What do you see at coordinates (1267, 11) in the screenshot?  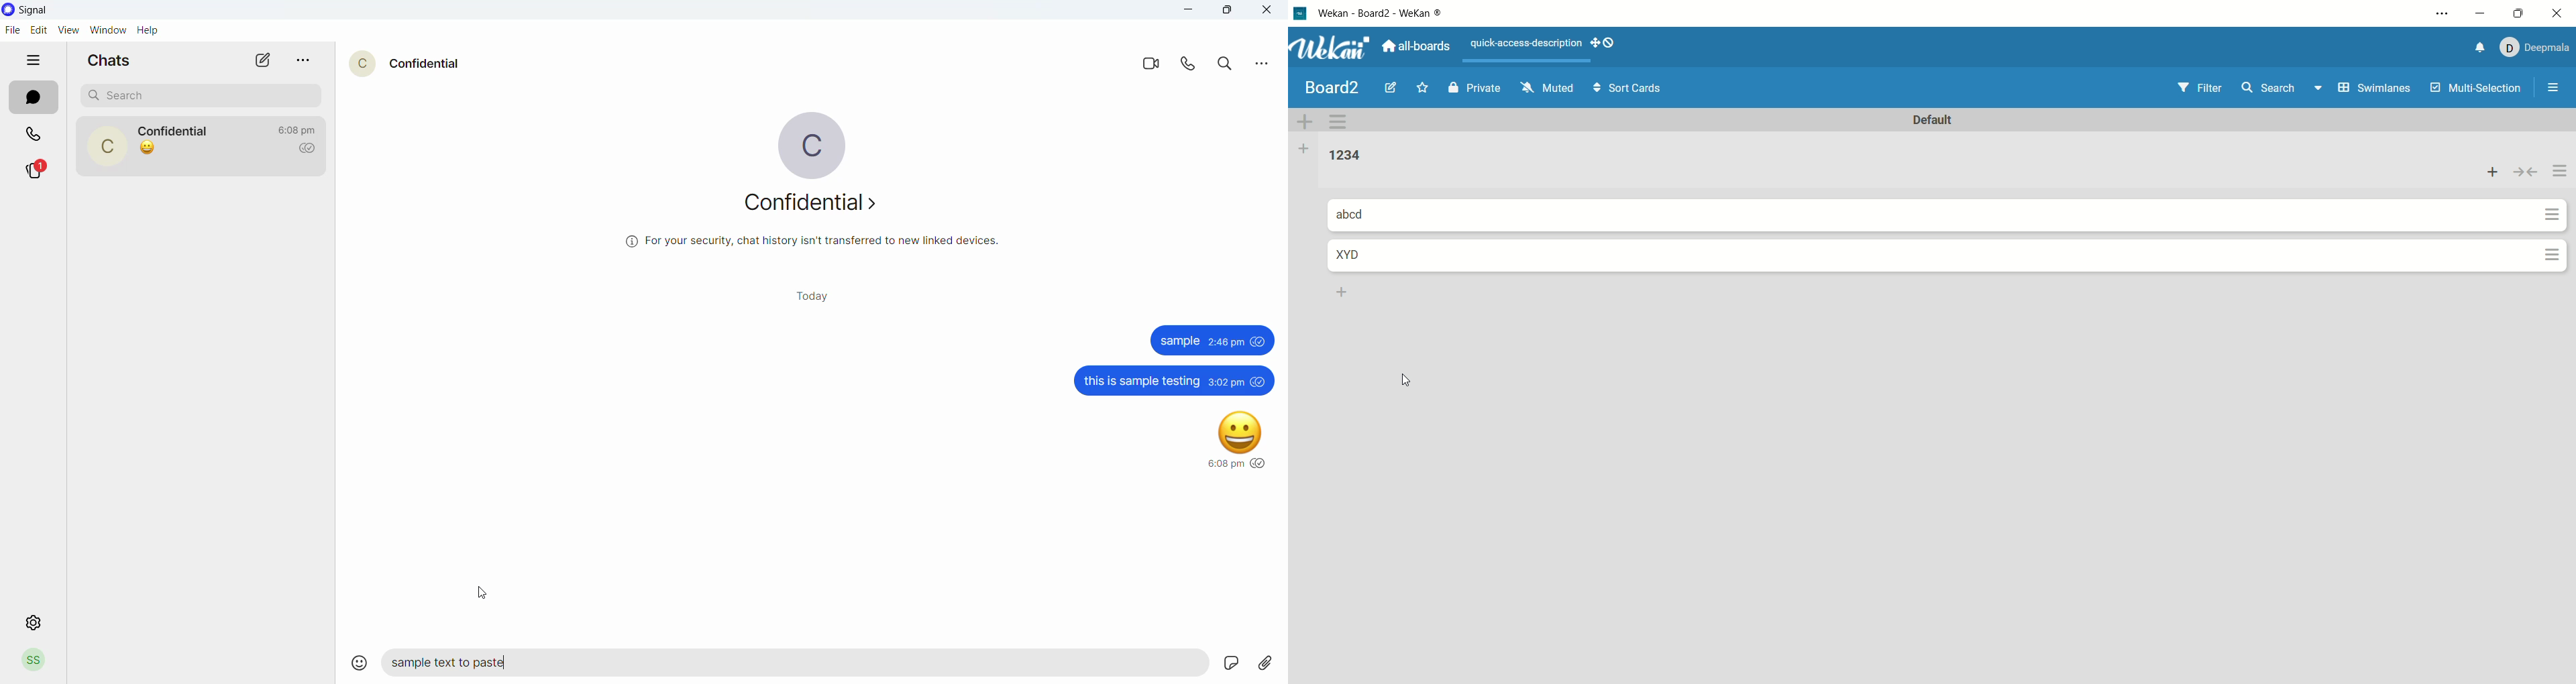 I see `close` at bounding box center [1267, 11].